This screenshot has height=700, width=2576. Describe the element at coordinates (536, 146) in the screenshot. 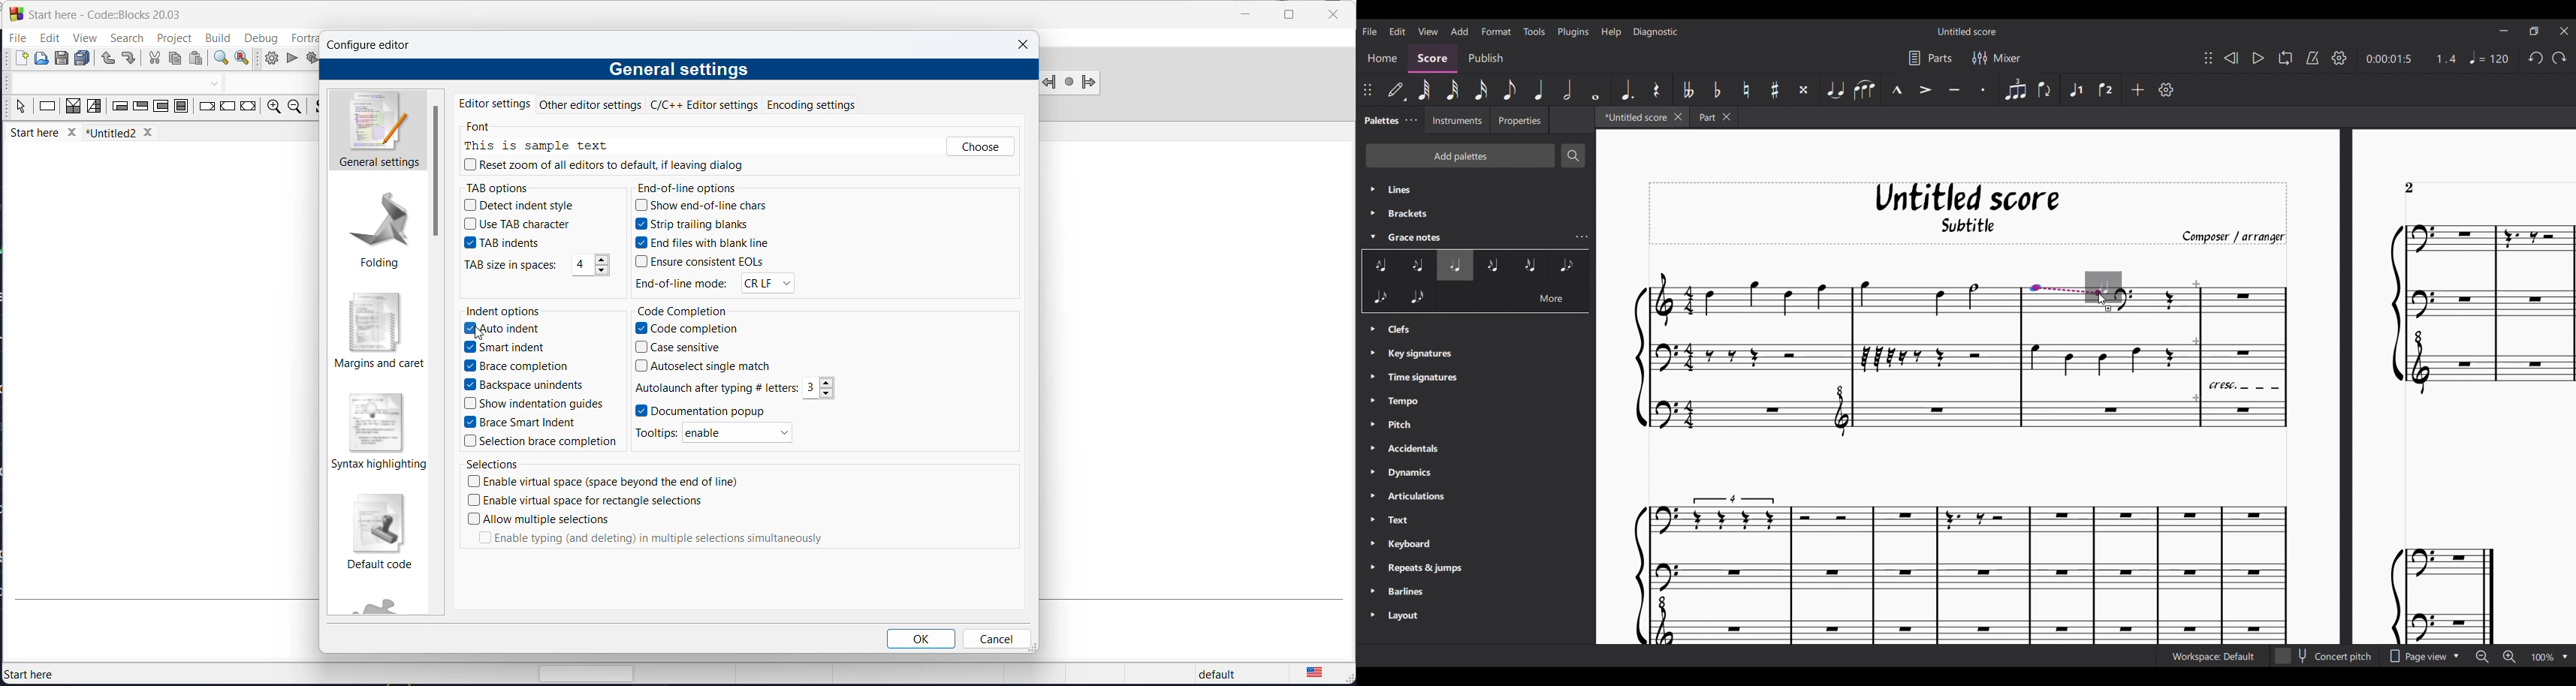

I see `sample text` at that location.